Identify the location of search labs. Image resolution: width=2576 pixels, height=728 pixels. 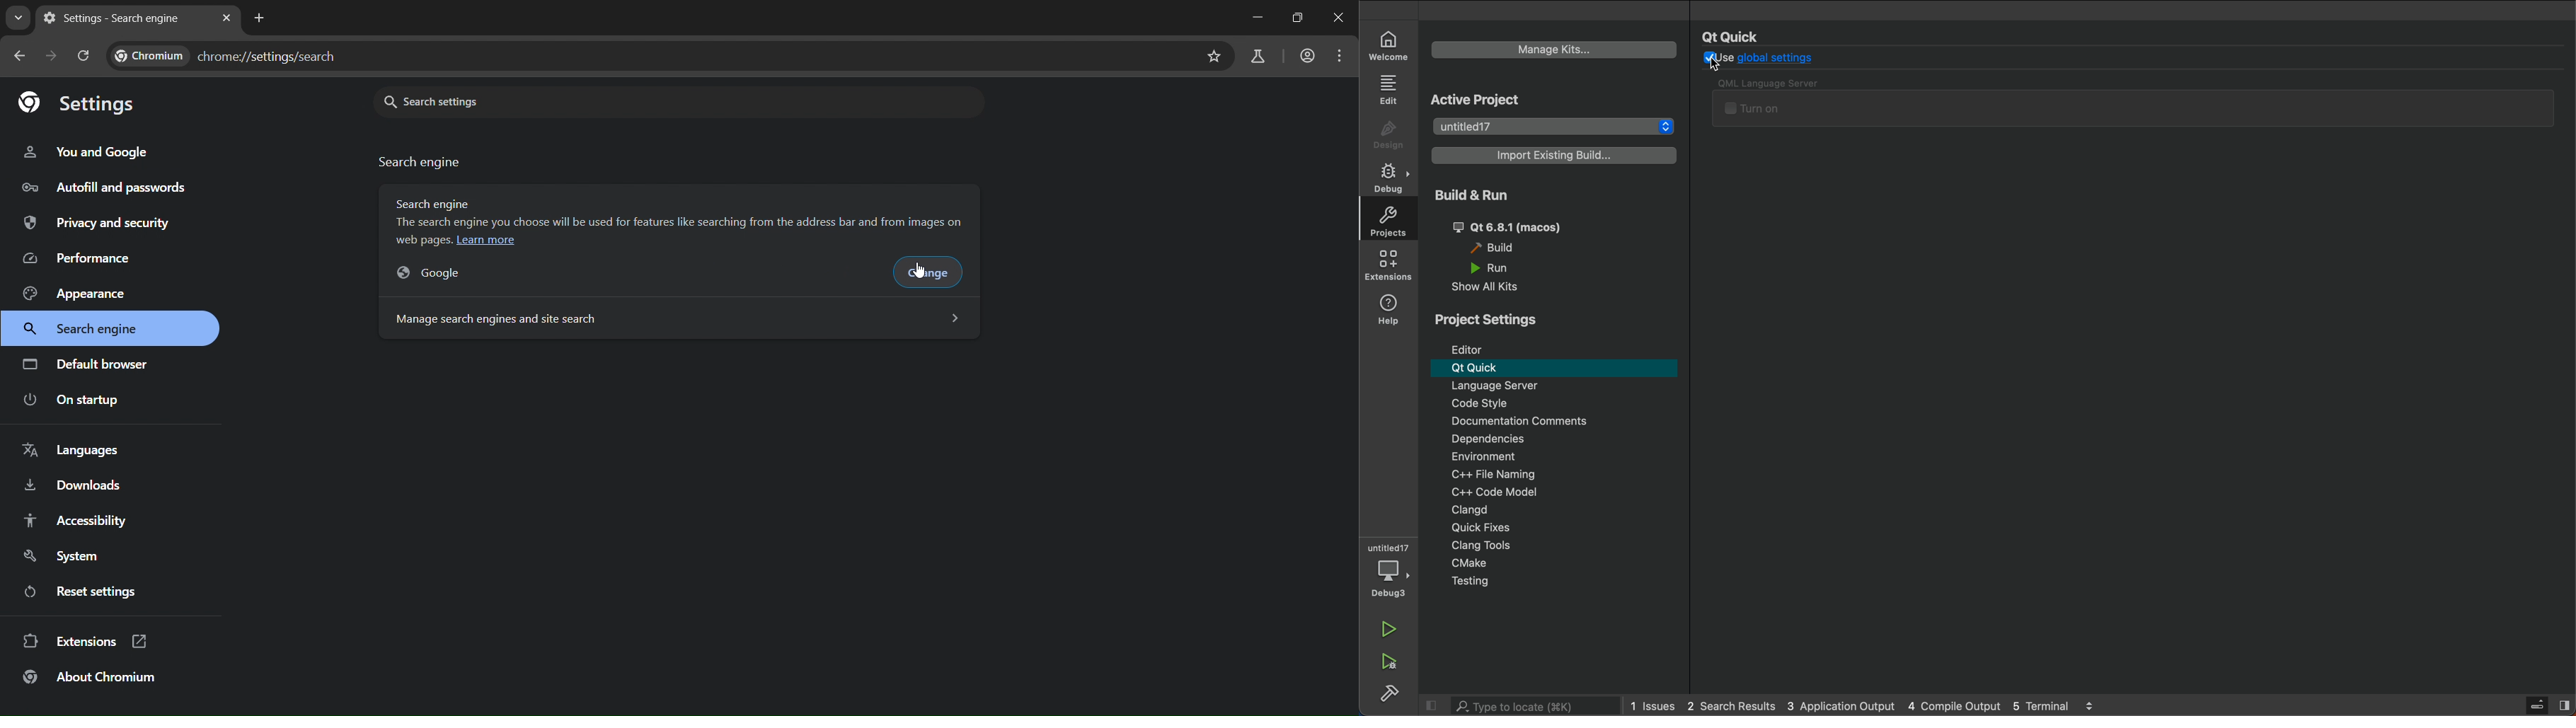
(1261, 57).